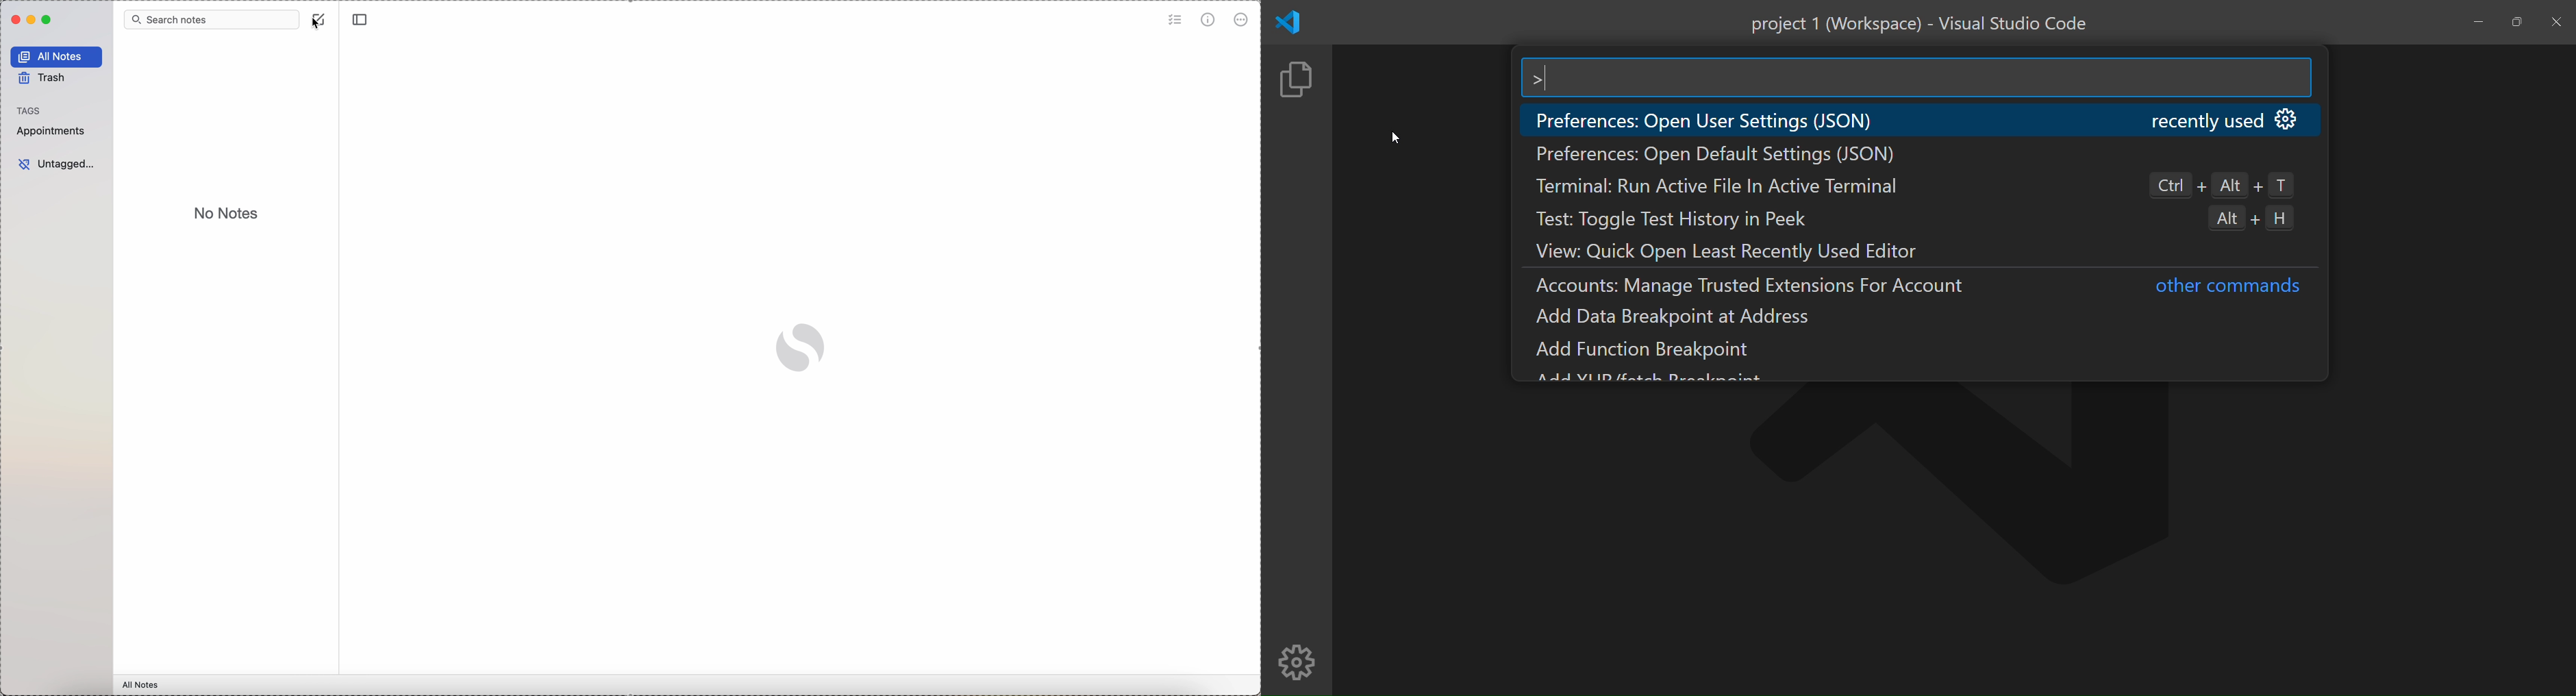 The width and height of the screenshot is (2576, 700). I want to click on check list, so click(1175, 18).